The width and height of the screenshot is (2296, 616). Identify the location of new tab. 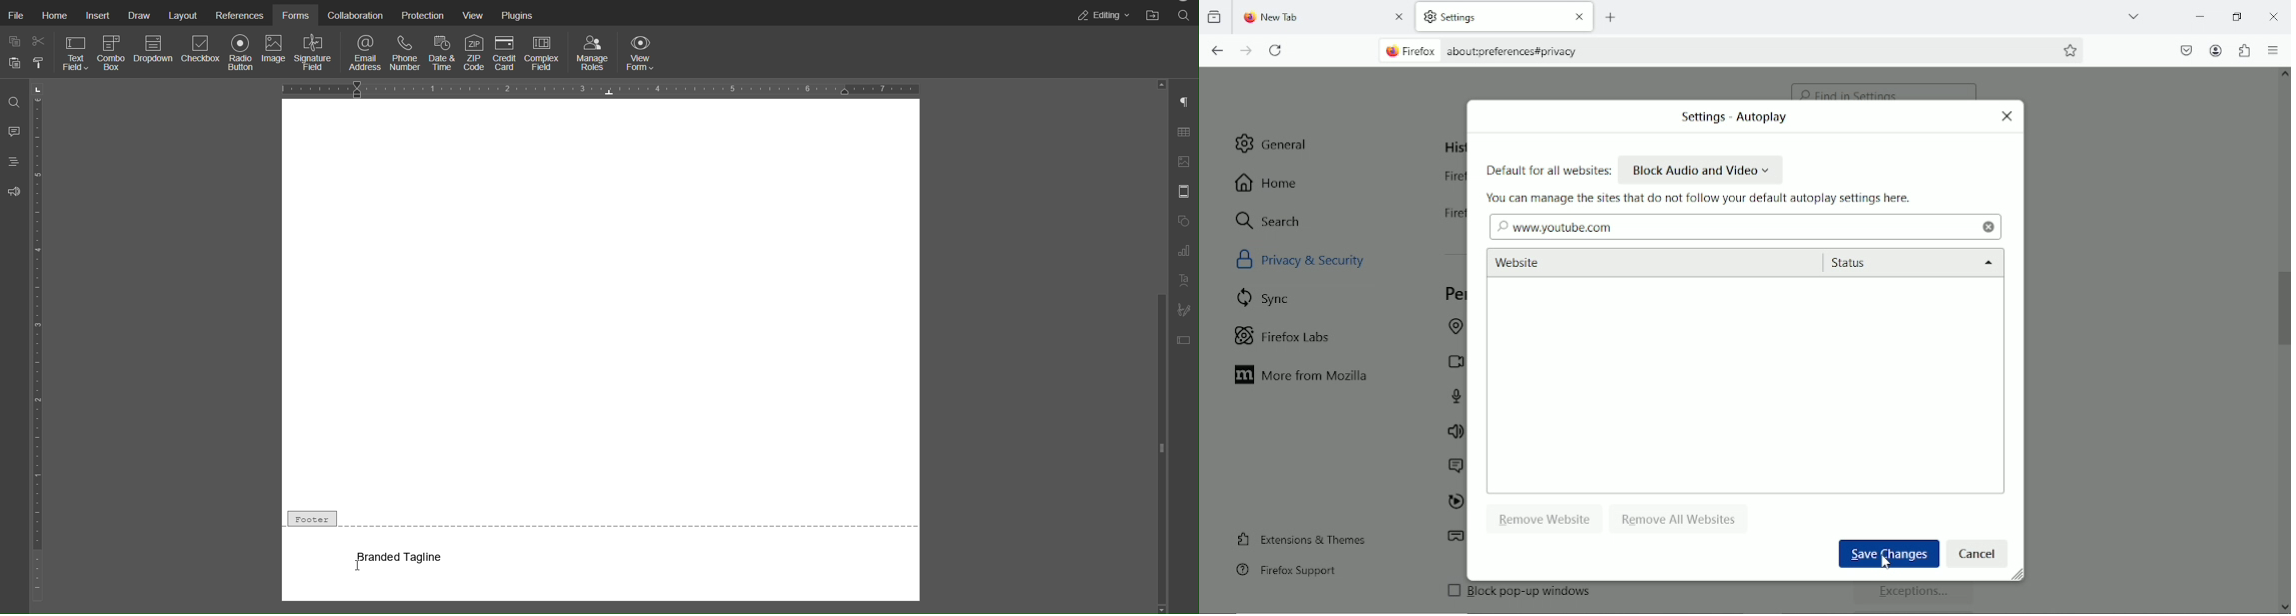
(1296, 18).